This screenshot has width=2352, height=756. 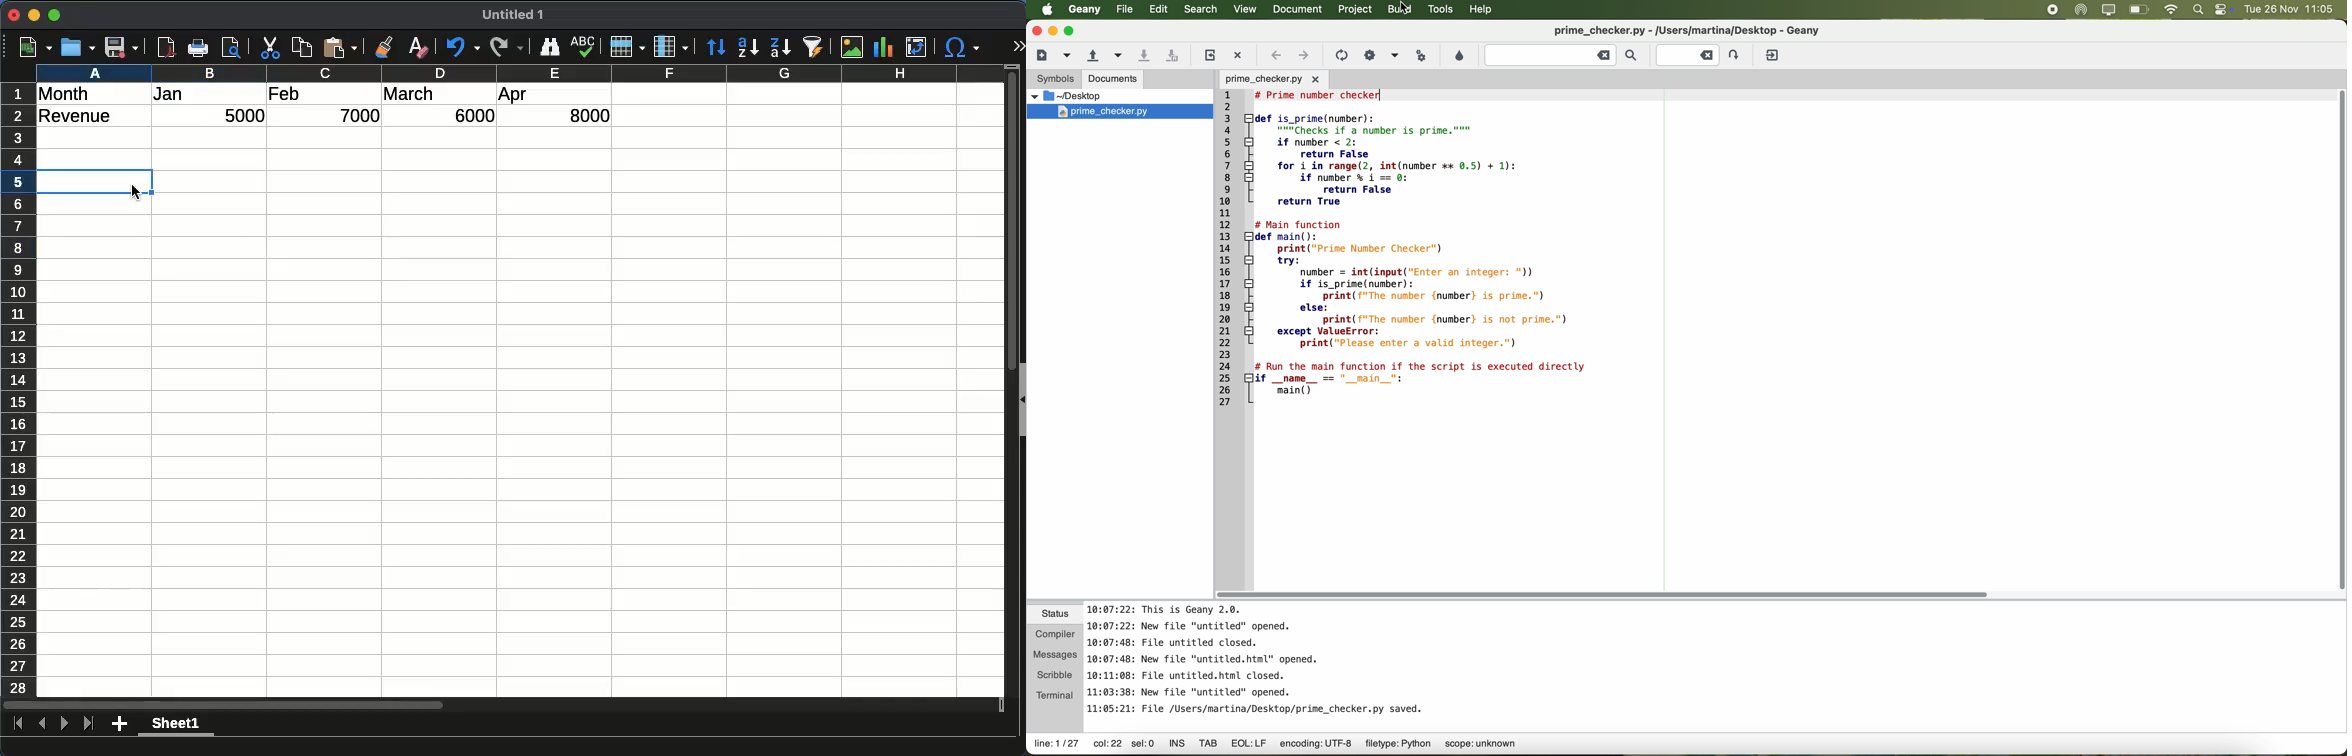 What do you see at coordinates (42, 723) in the screenshot?
I see `previous sheet` at bounding box center [42, 723].